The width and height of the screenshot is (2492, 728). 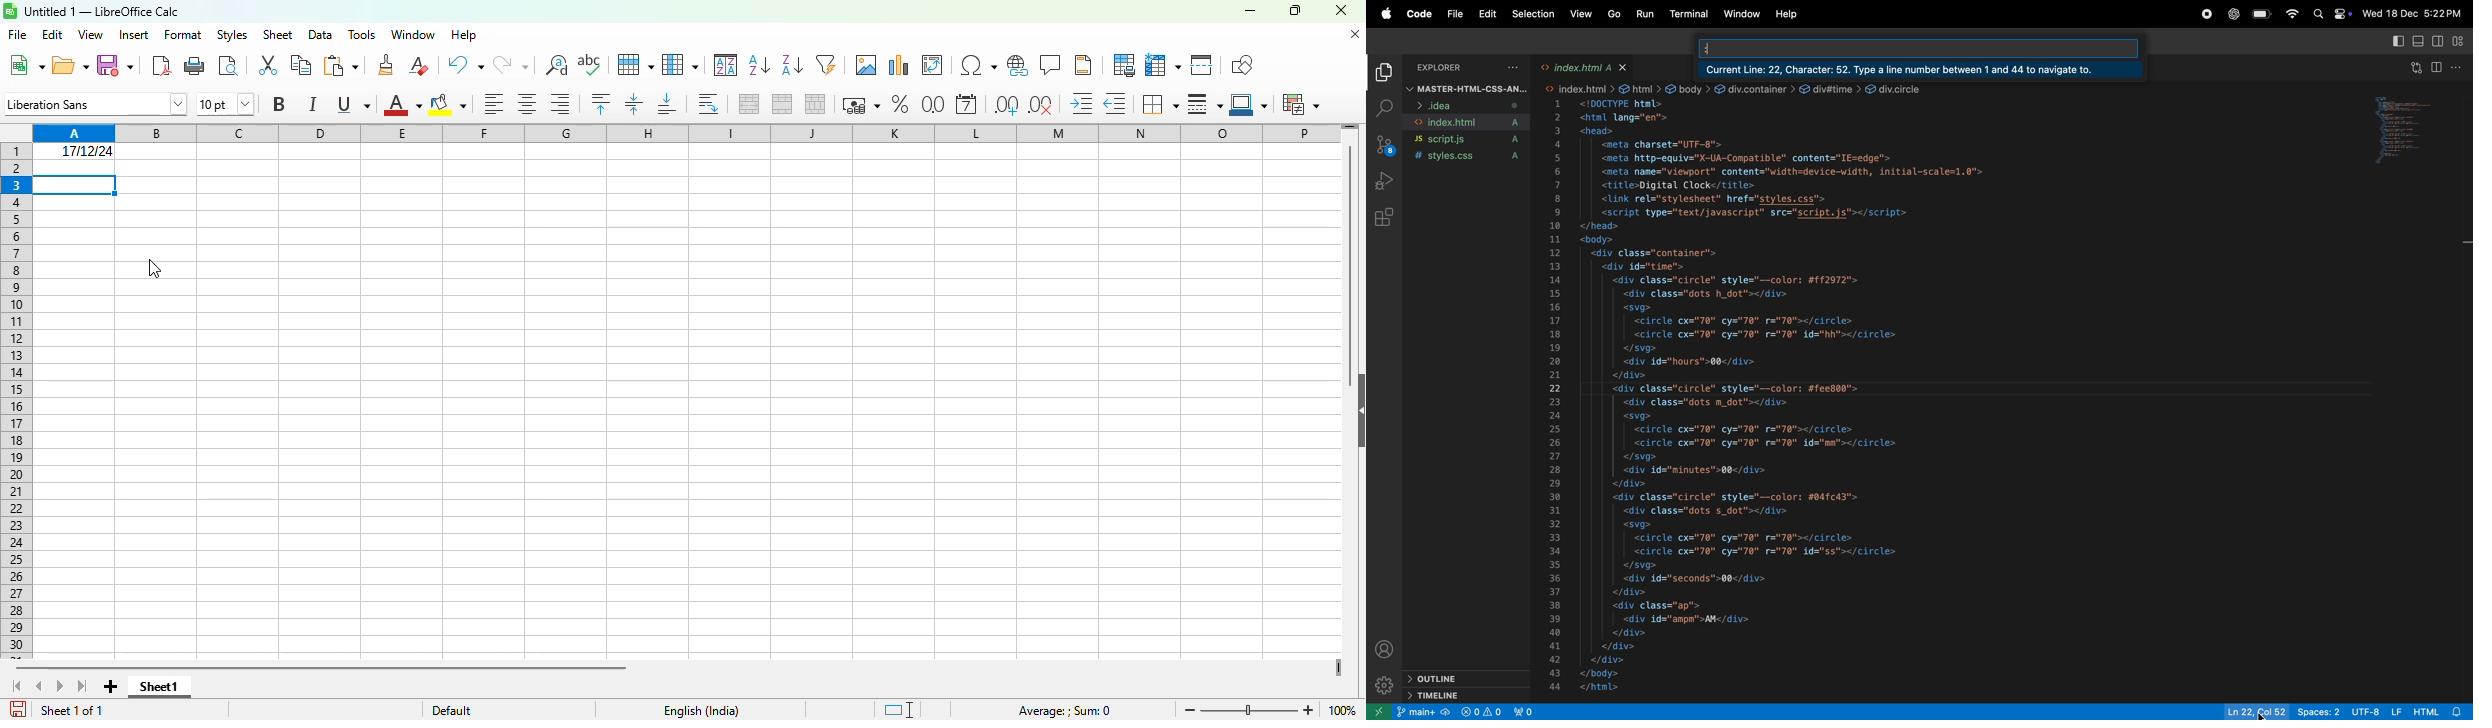 What do you see at coordinates (1115, 104) in the screenshot?
I see `decrease indent` at bounding box center [1115, 104].